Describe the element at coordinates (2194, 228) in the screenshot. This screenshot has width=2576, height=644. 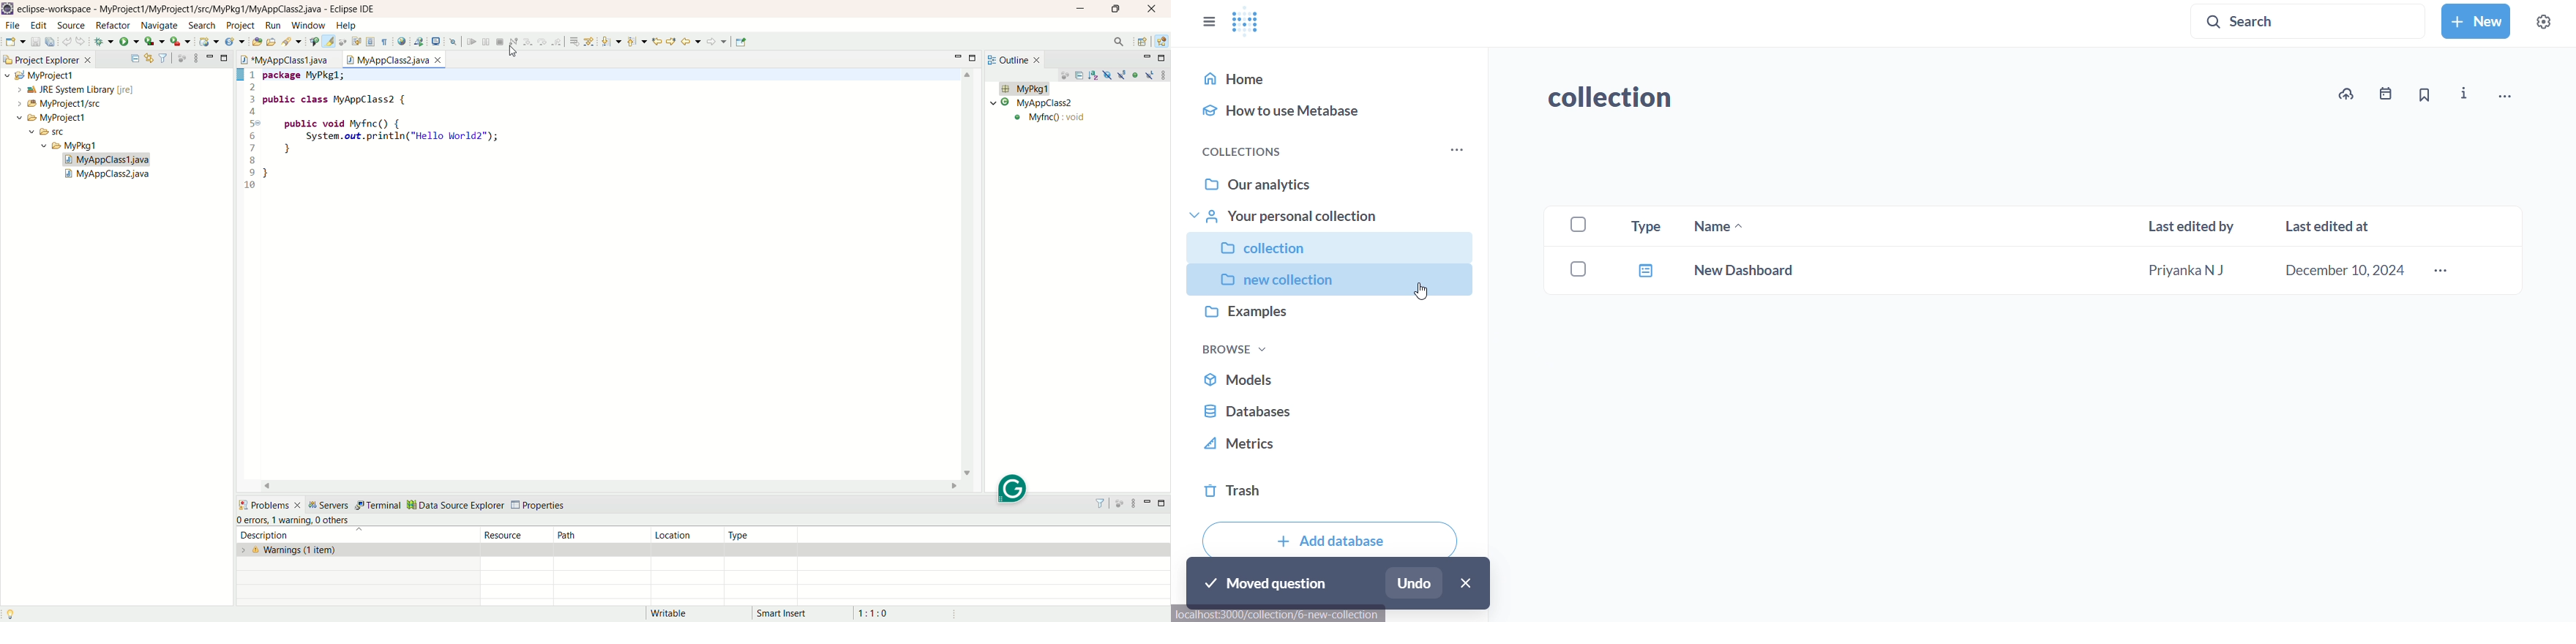
I see `last edited by` at that location.